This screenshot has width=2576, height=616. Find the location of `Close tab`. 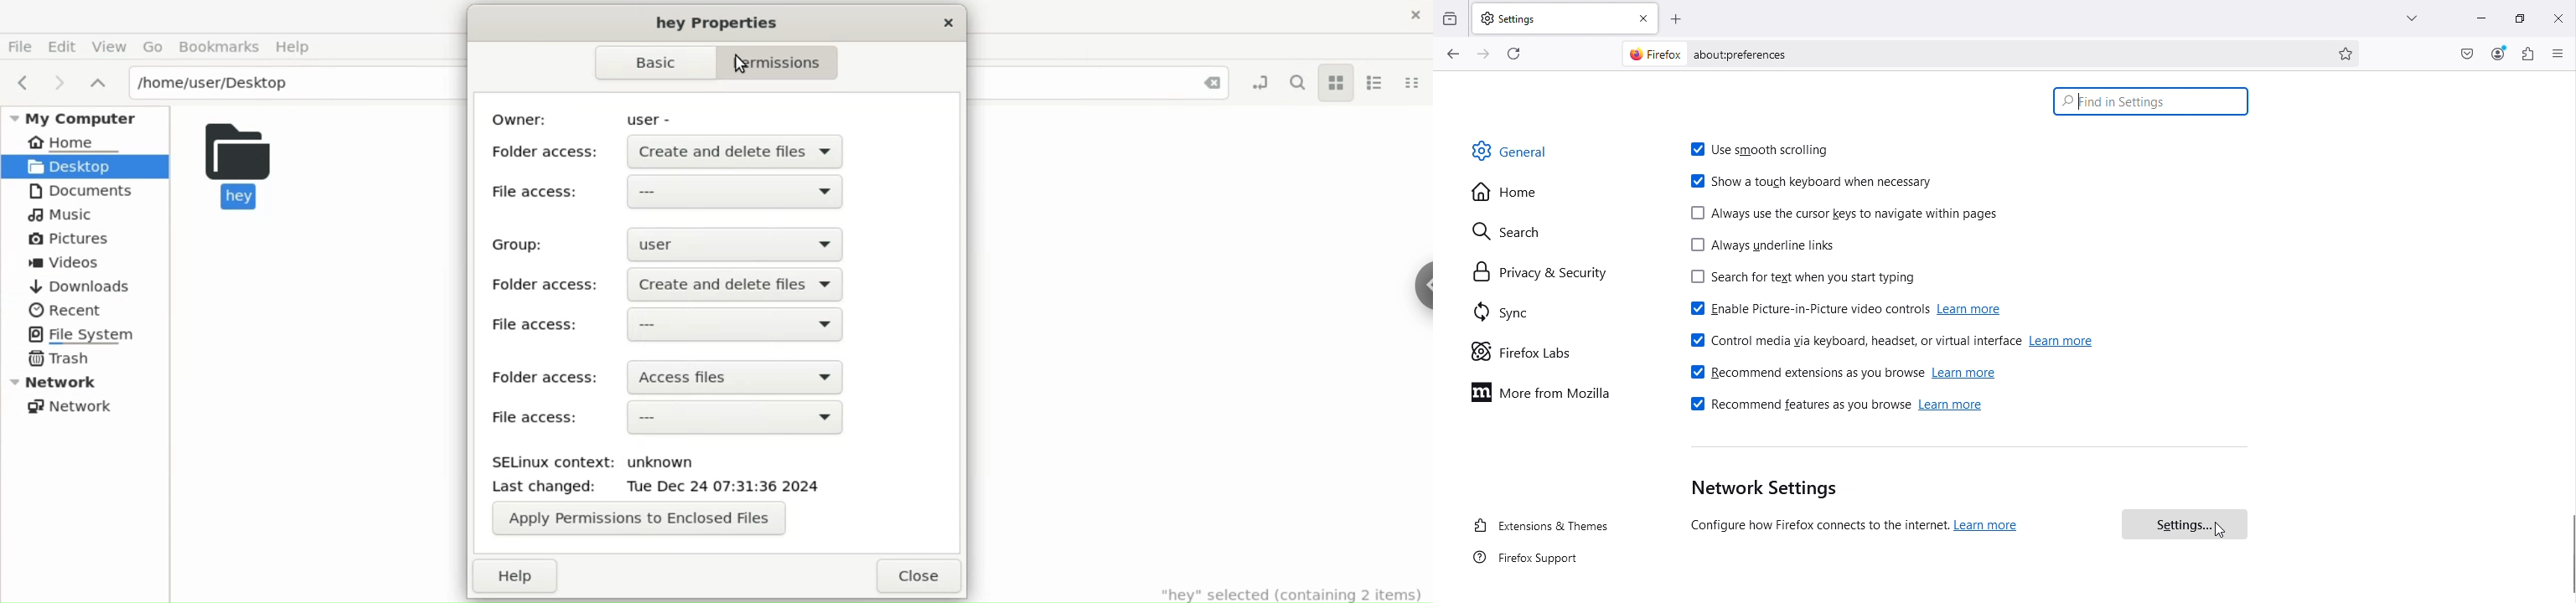

Close tab is located at coordinates (1647, 18).